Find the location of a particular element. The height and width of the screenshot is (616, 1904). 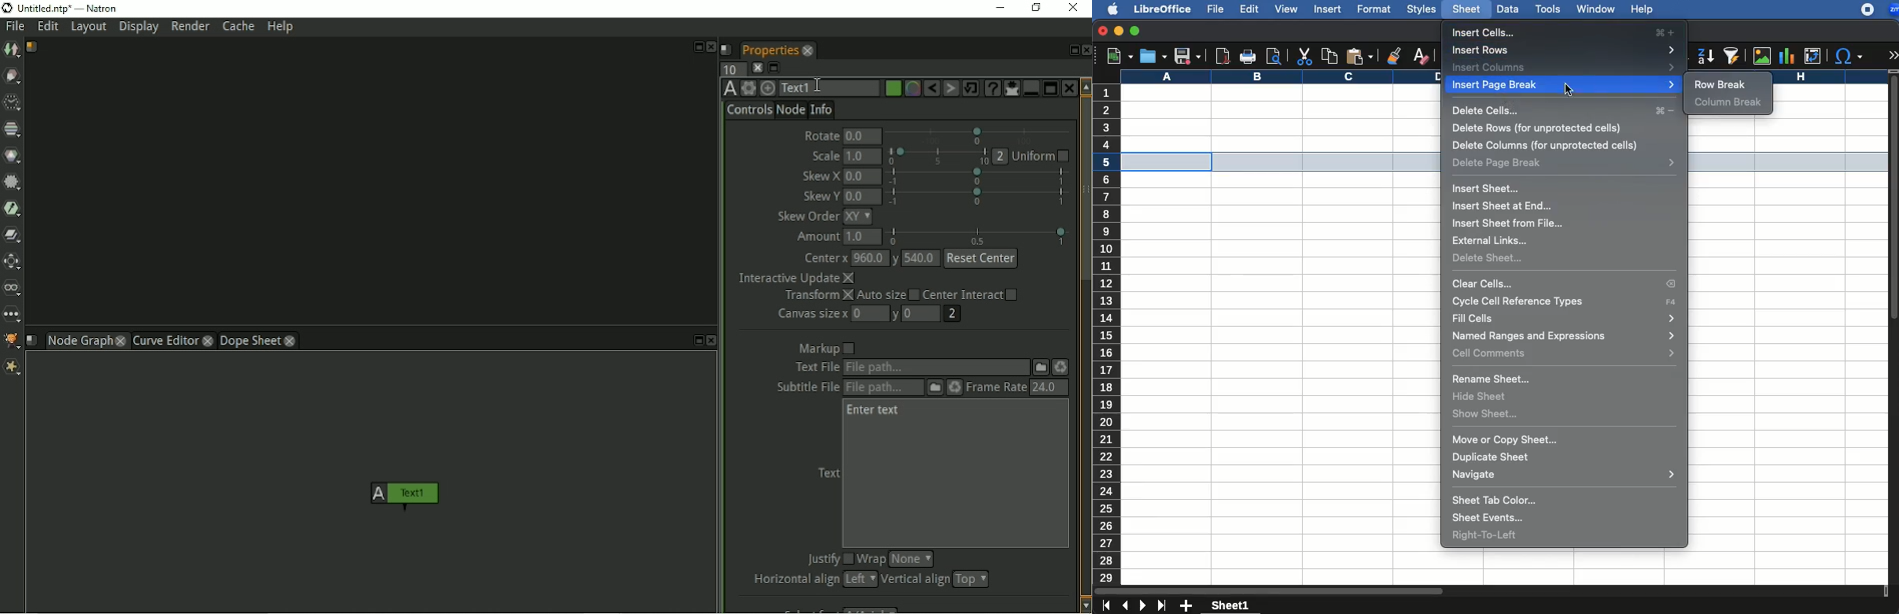

help is located at coordinates (1641, 9).